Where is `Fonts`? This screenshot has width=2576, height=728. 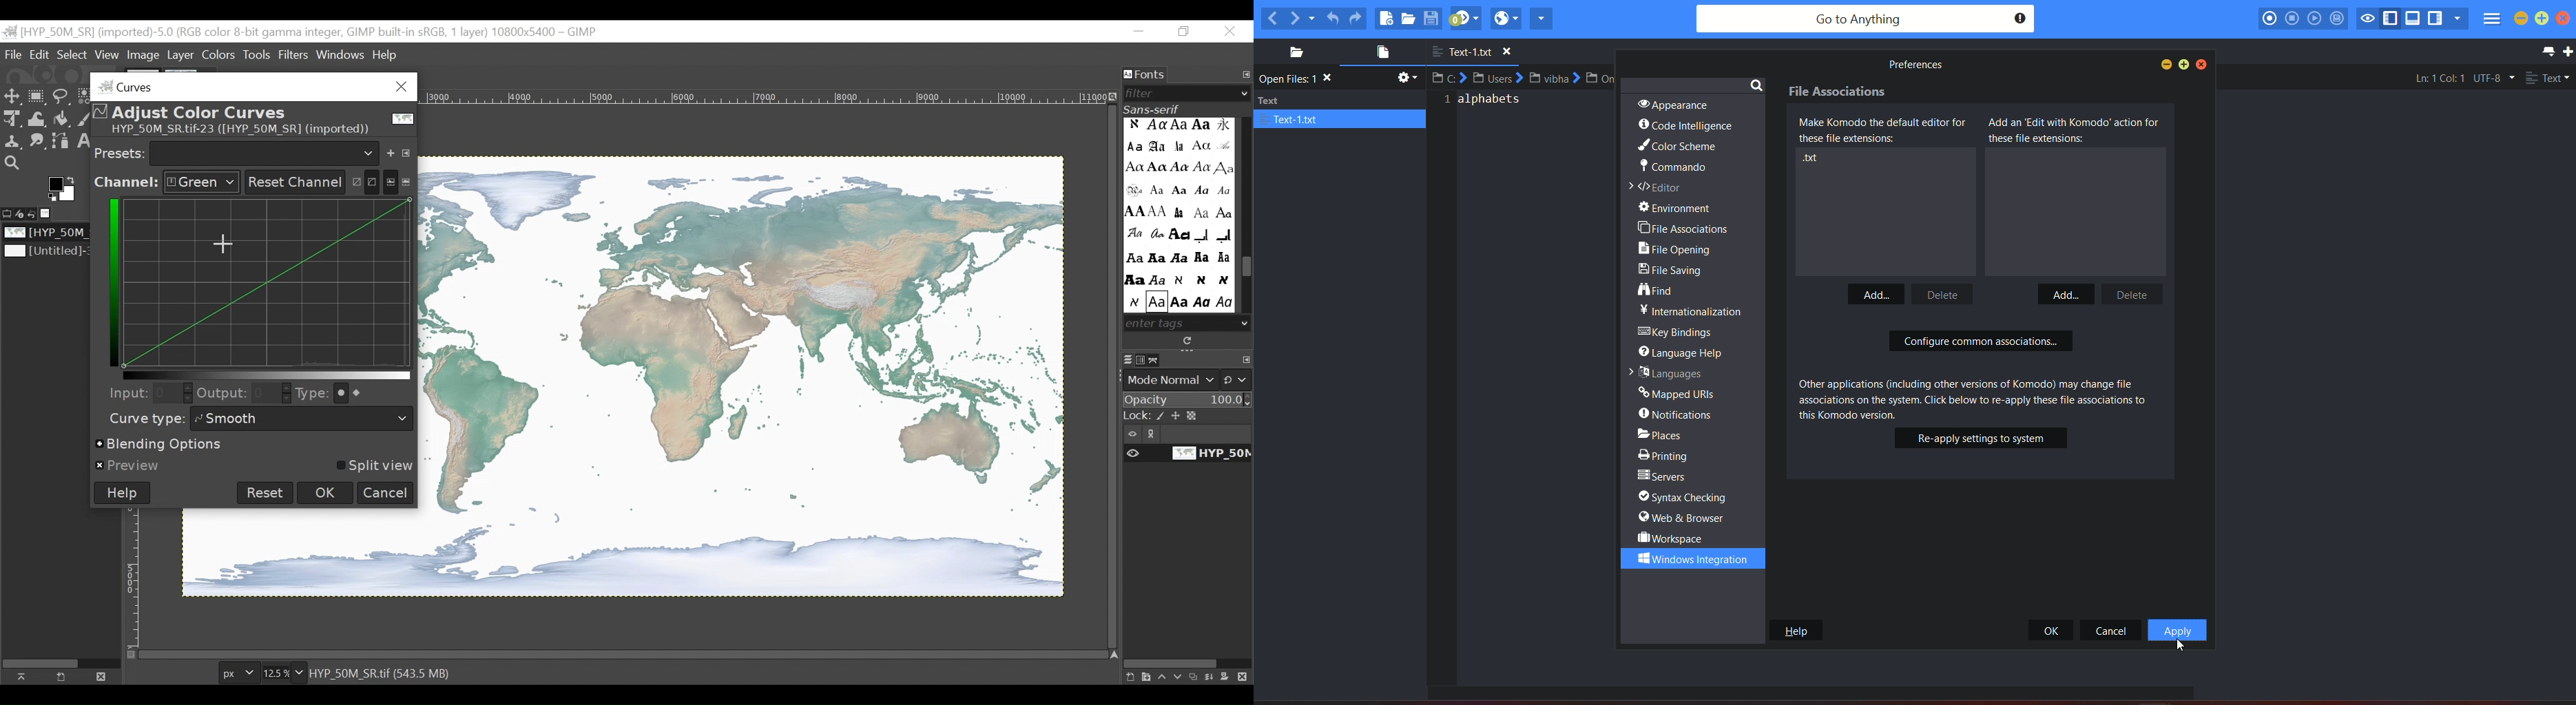 Fonts is located at coordinates (1146, 75).